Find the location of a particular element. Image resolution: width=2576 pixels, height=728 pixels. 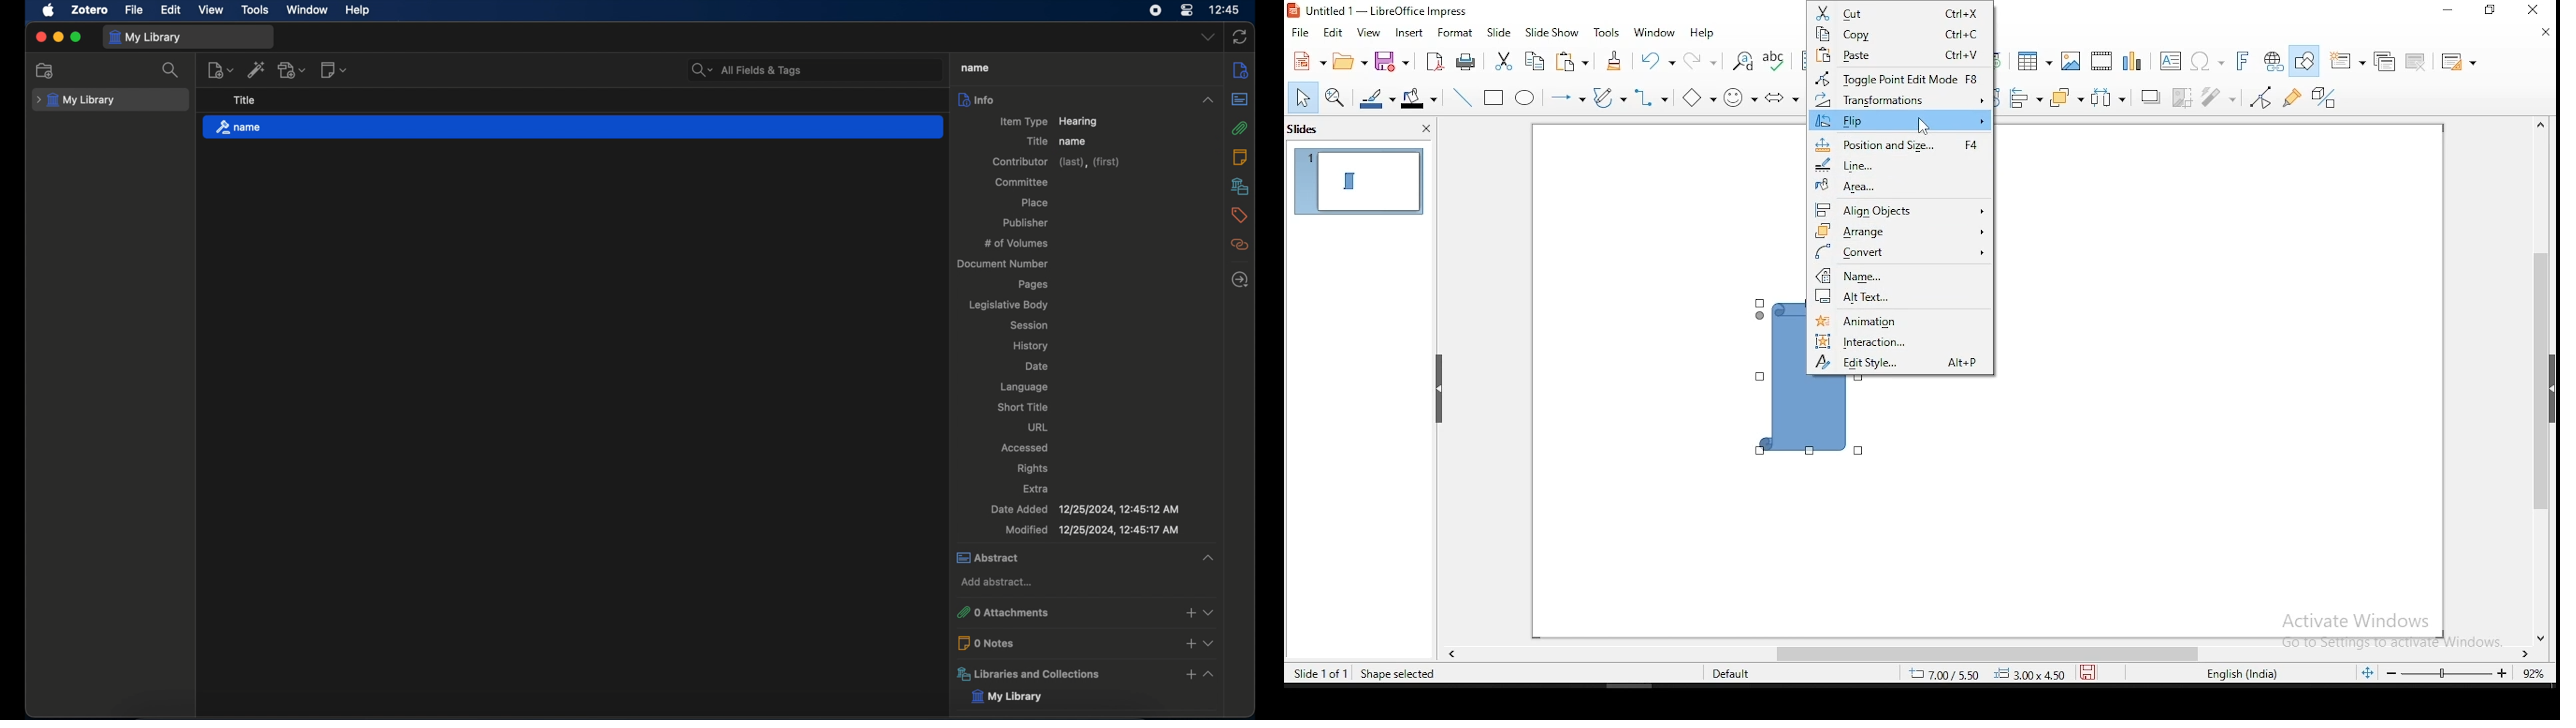

charts is located at coordinates (2132, 58).